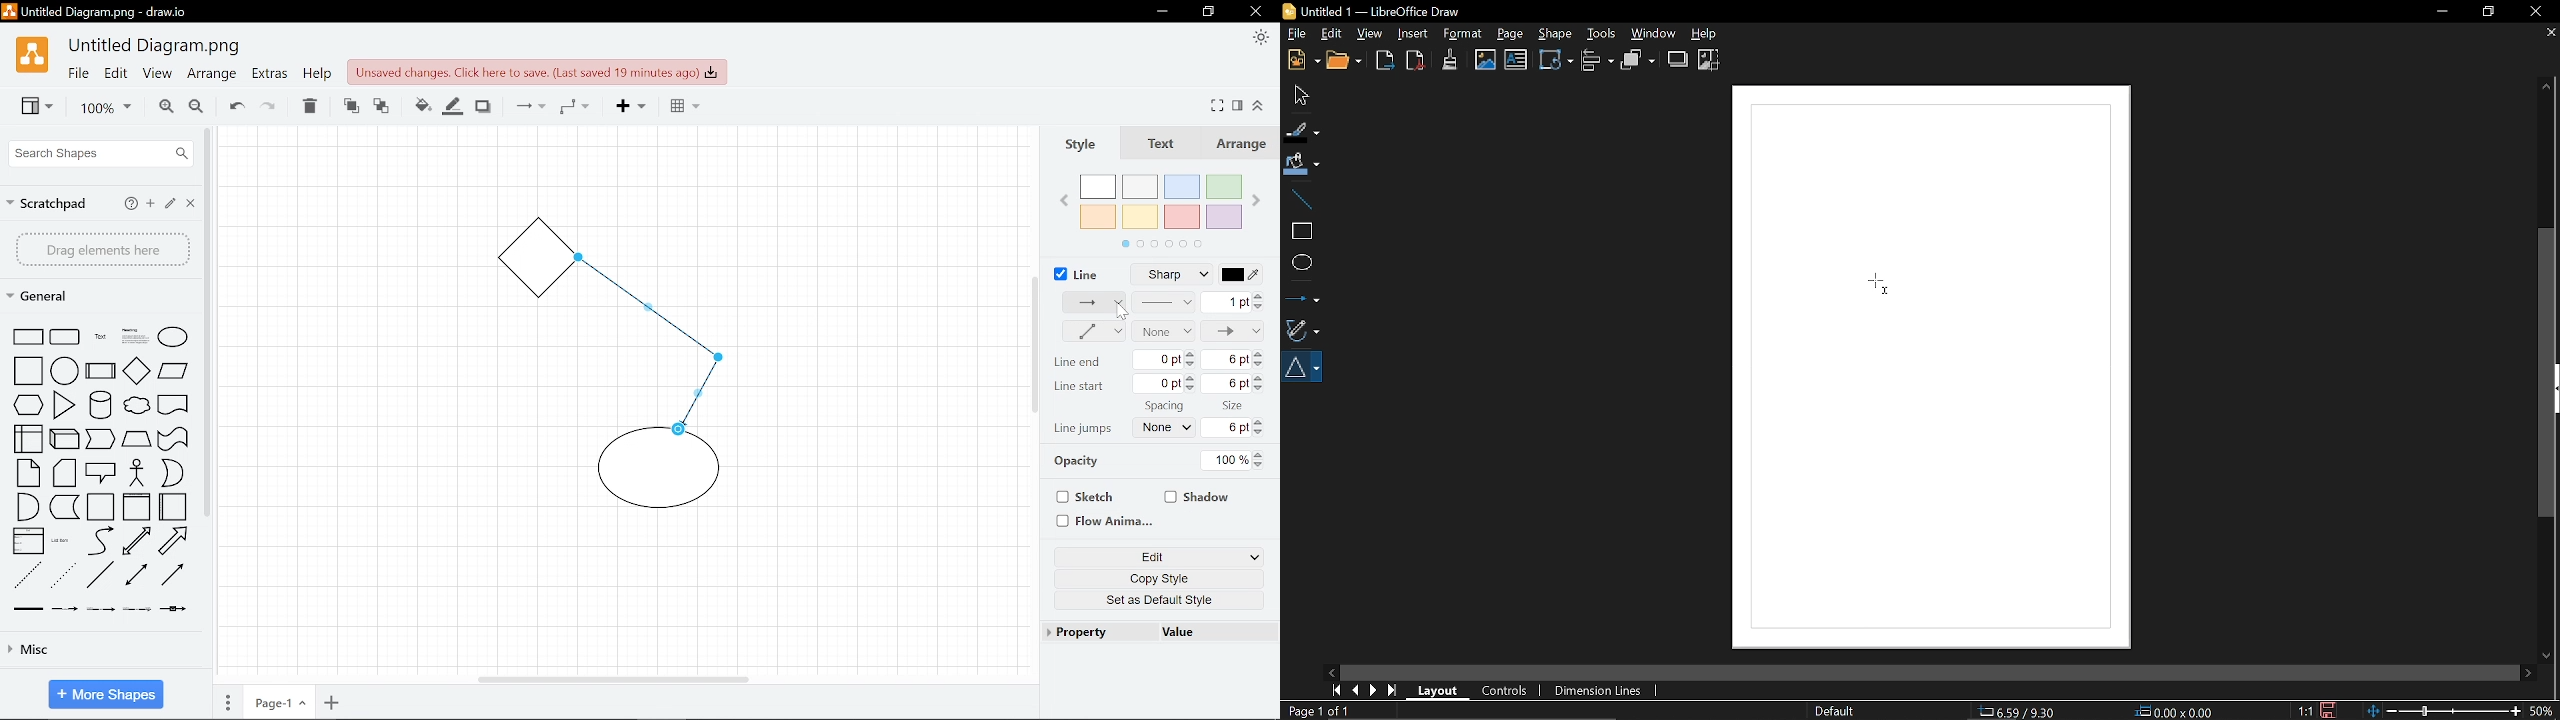  Describe the element at coordinates (49, 297) in the screenshot. I see `General shapes` at that location.